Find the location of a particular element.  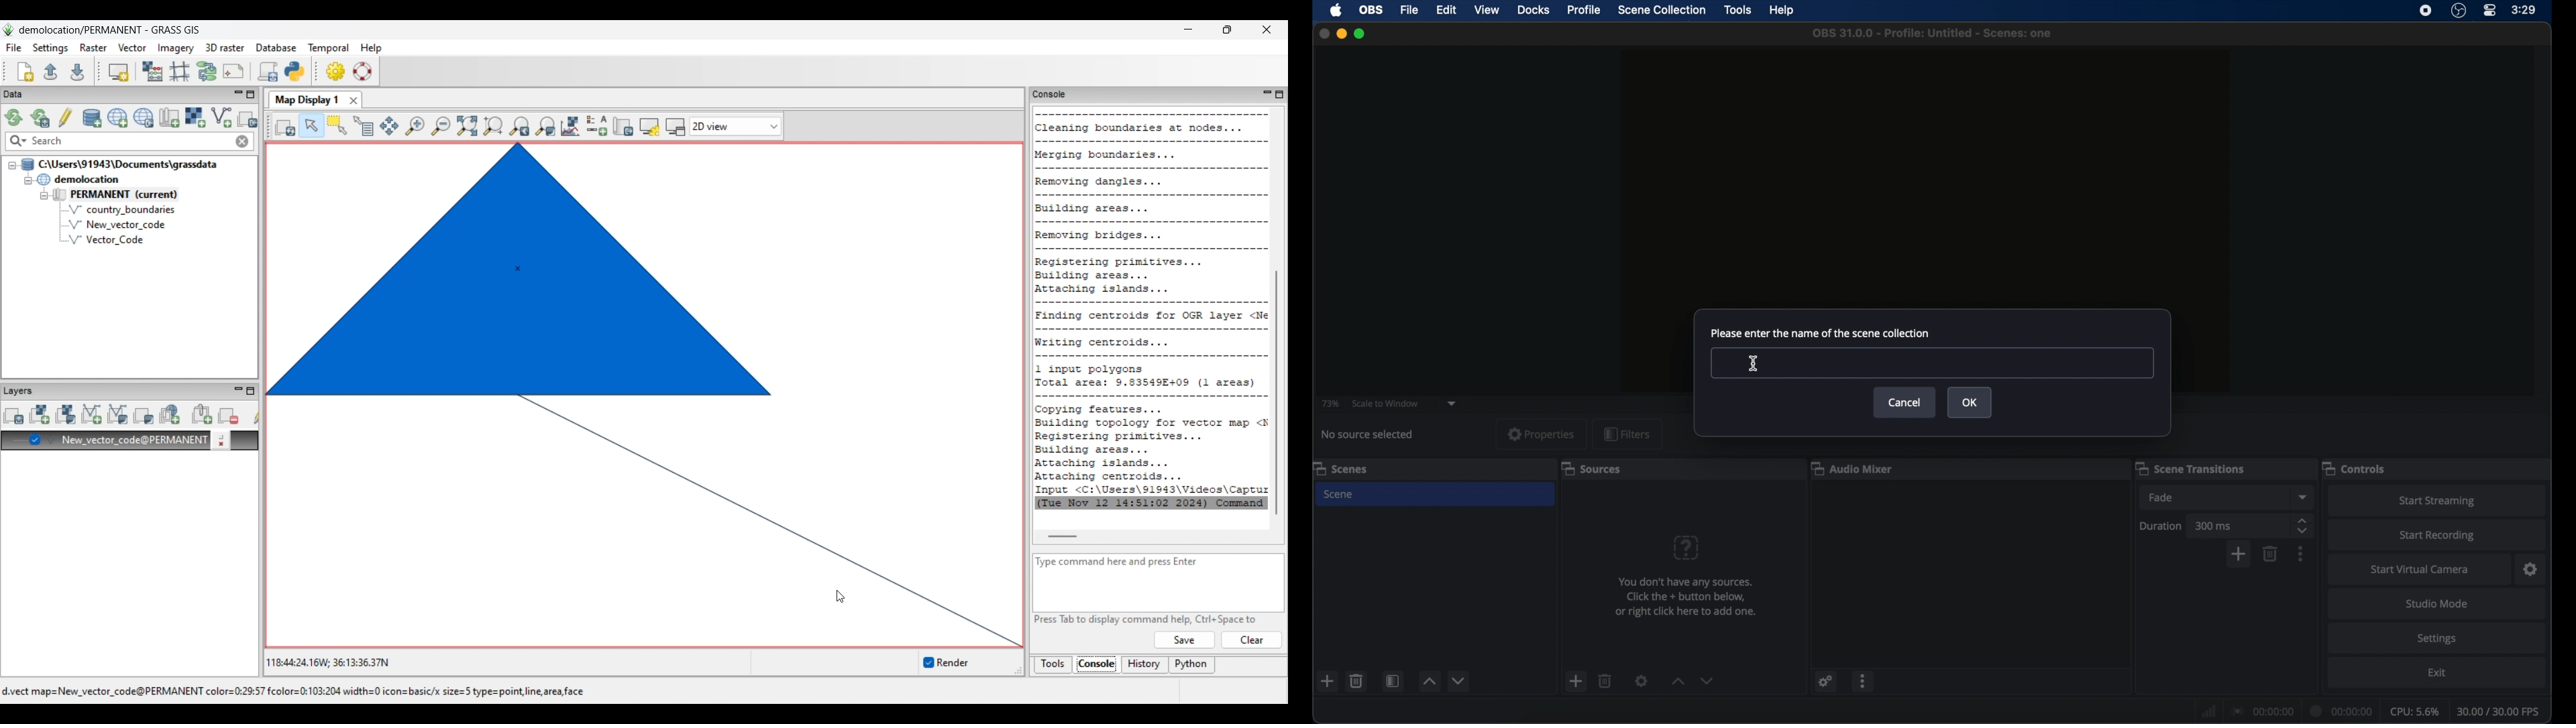

help is located at coordinates (1783, 11).